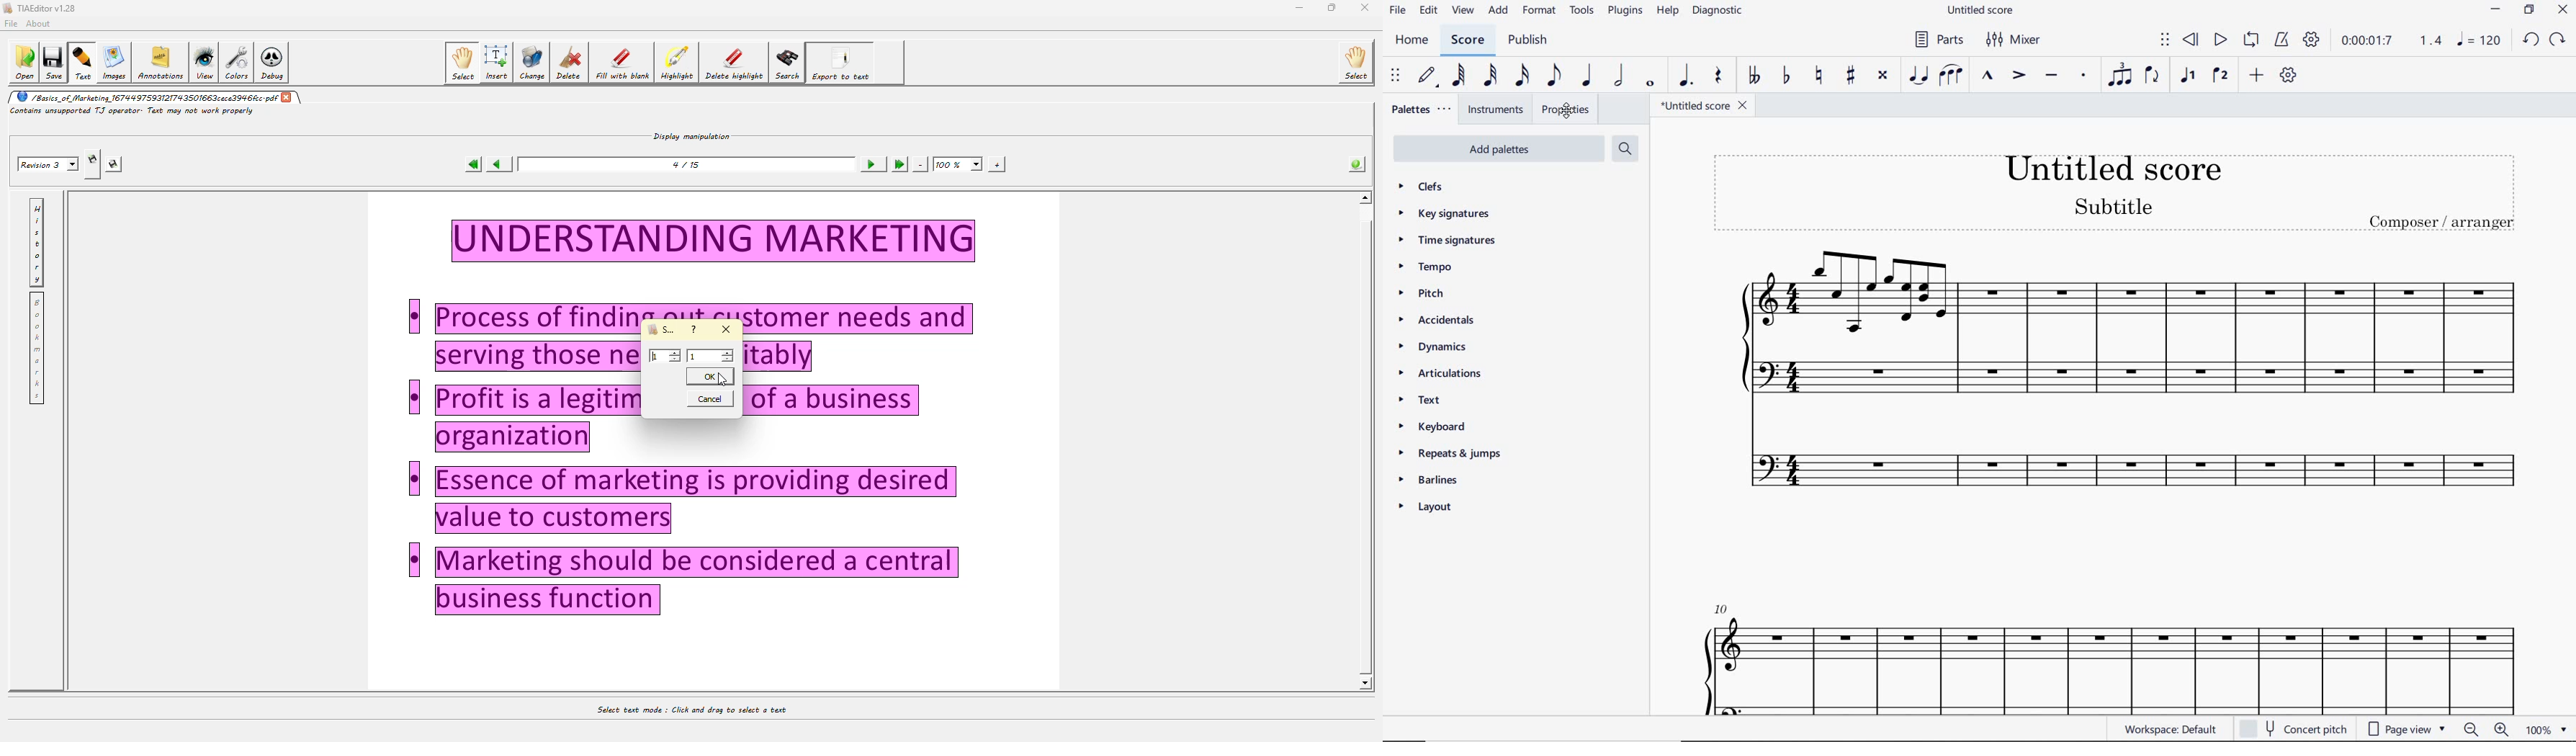 The image size is (2576, 756). I want to click on accidentals, so click(1437, 320).